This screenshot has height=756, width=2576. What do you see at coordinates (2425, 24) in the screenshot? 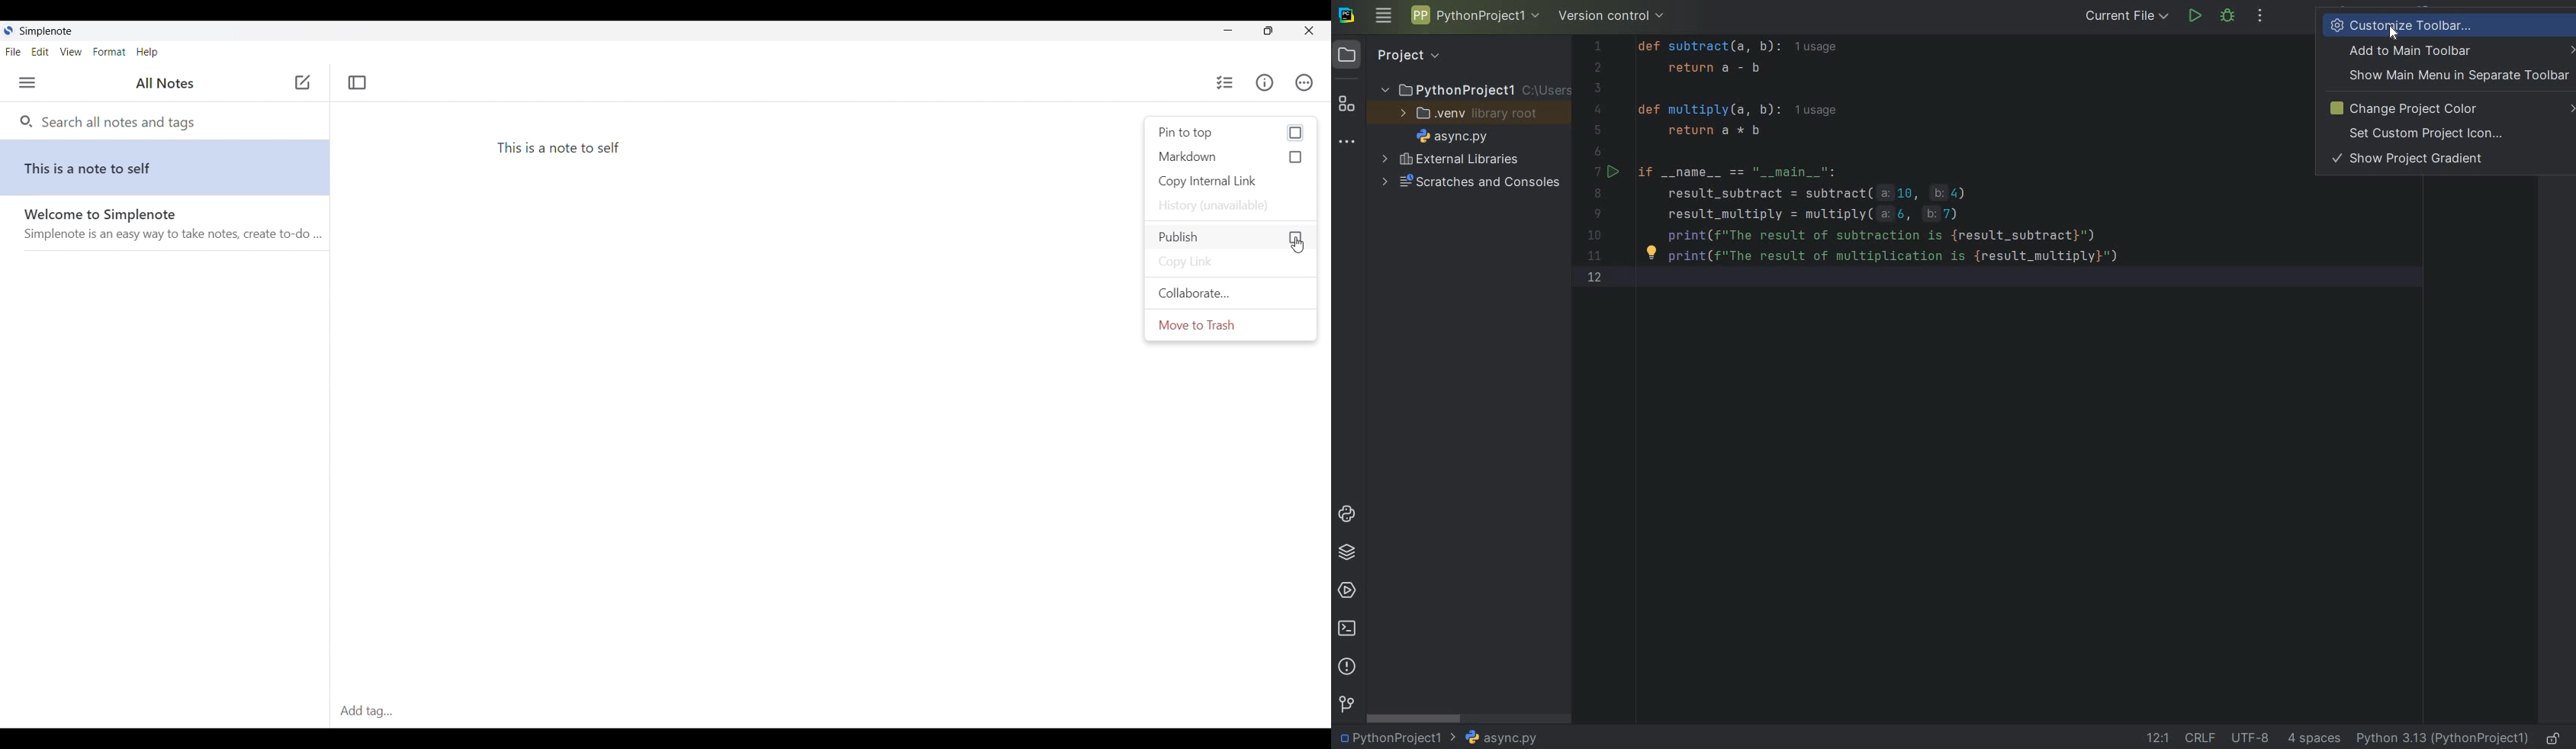
I see `CUSTOMIZE TOOLBAR` at bounding box center [2425, 24].